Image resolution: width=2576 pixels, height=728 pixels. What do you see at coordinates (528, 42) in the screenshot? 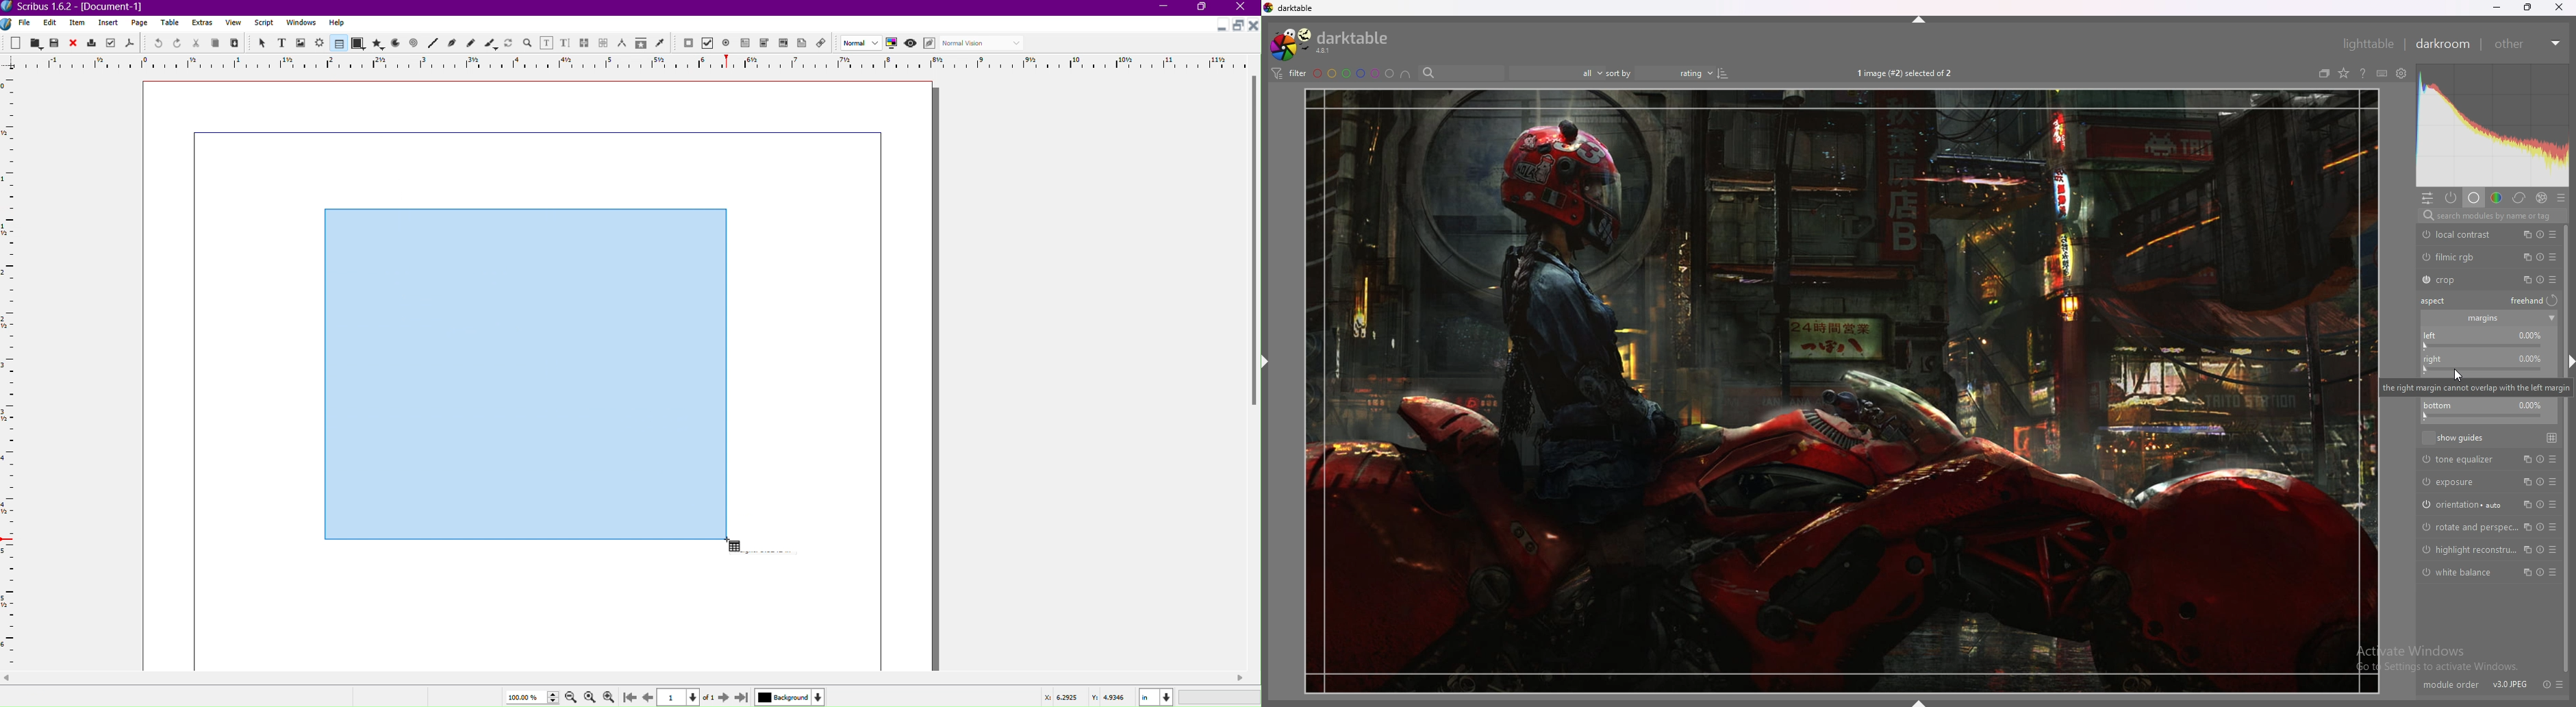
I see `Zoom in or out` at bounding box center [528, 42].